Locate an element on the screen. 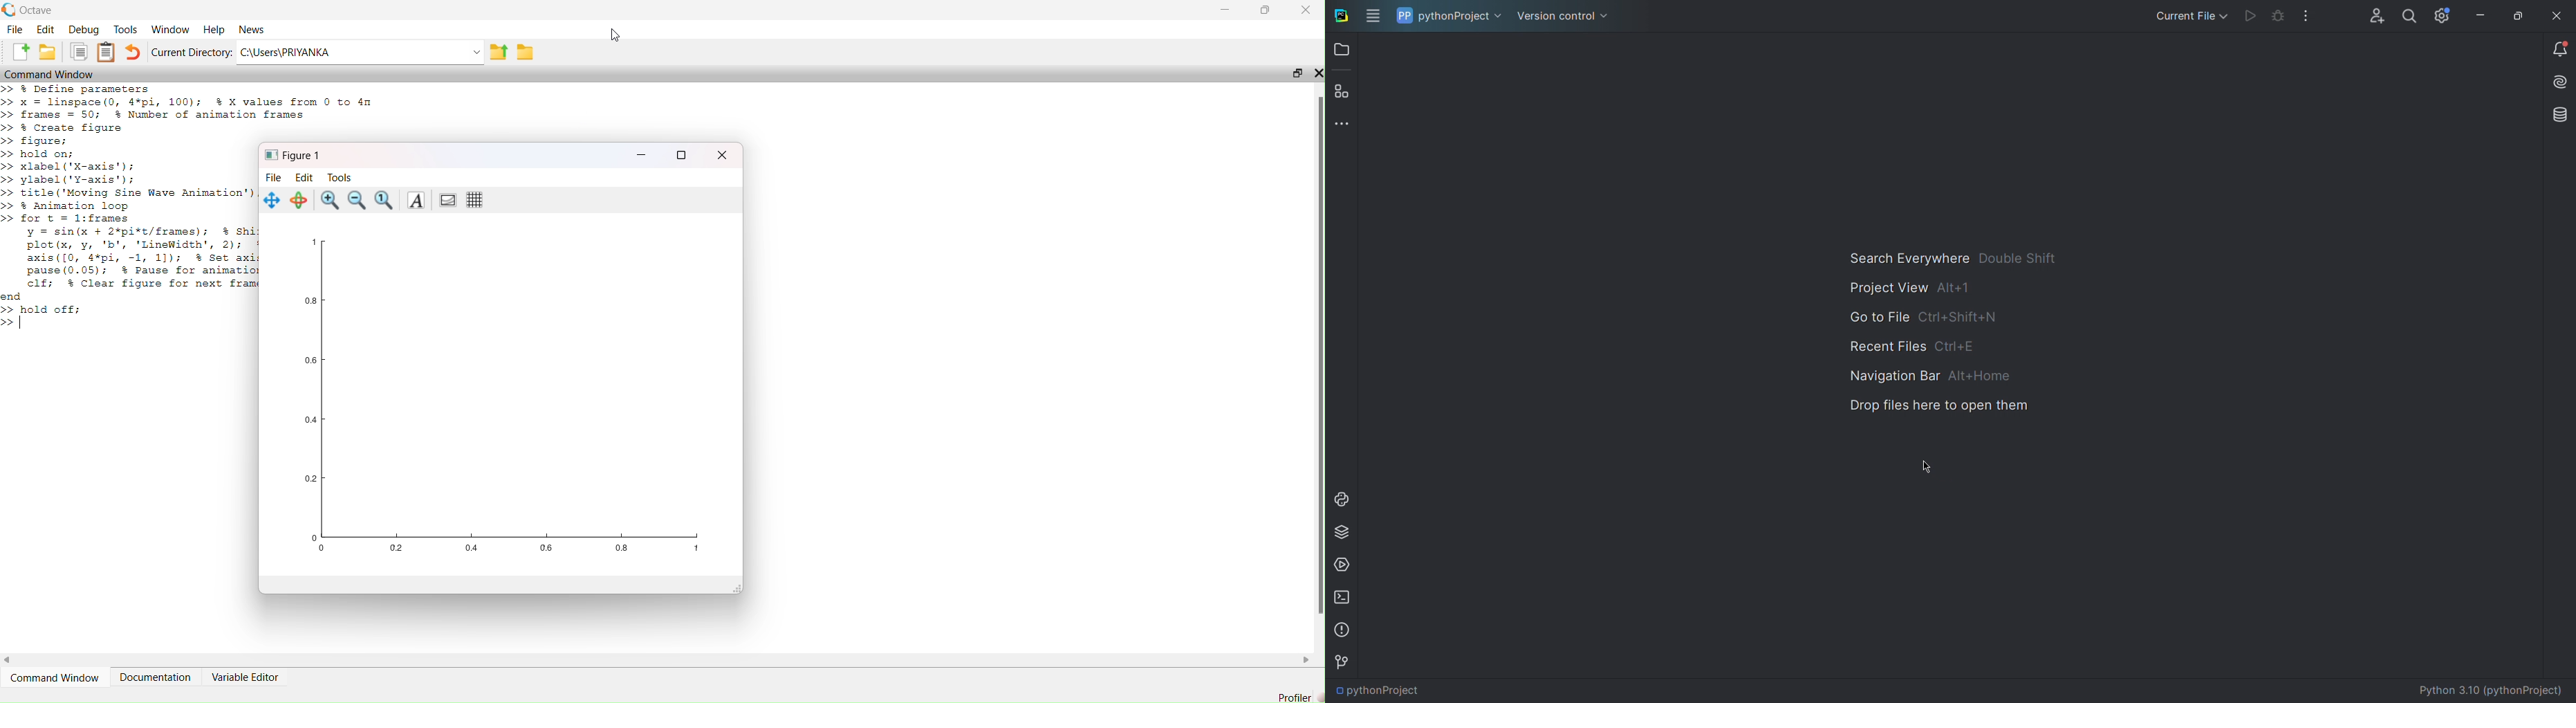 The height and width of the screenshot is (728, 2576). Figure 1 is located at coordinates (296, 155).